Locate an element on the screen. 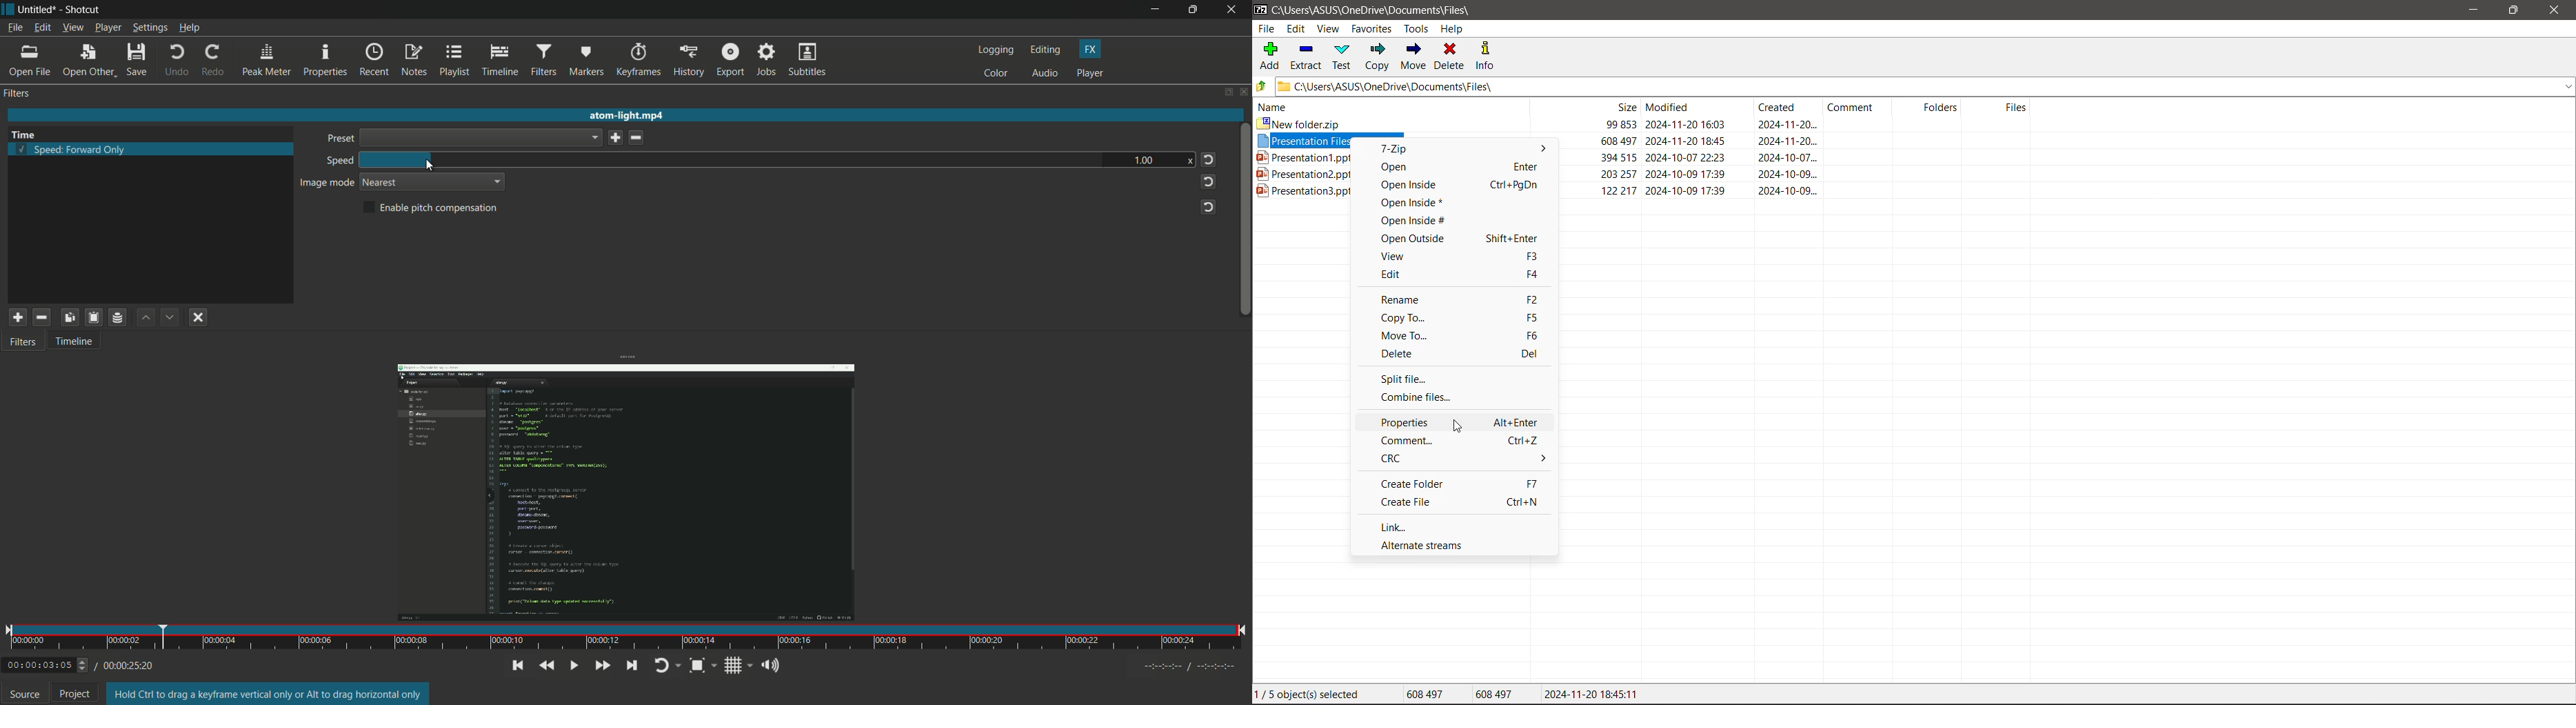  Comment is located at coordinates (1457, 441).